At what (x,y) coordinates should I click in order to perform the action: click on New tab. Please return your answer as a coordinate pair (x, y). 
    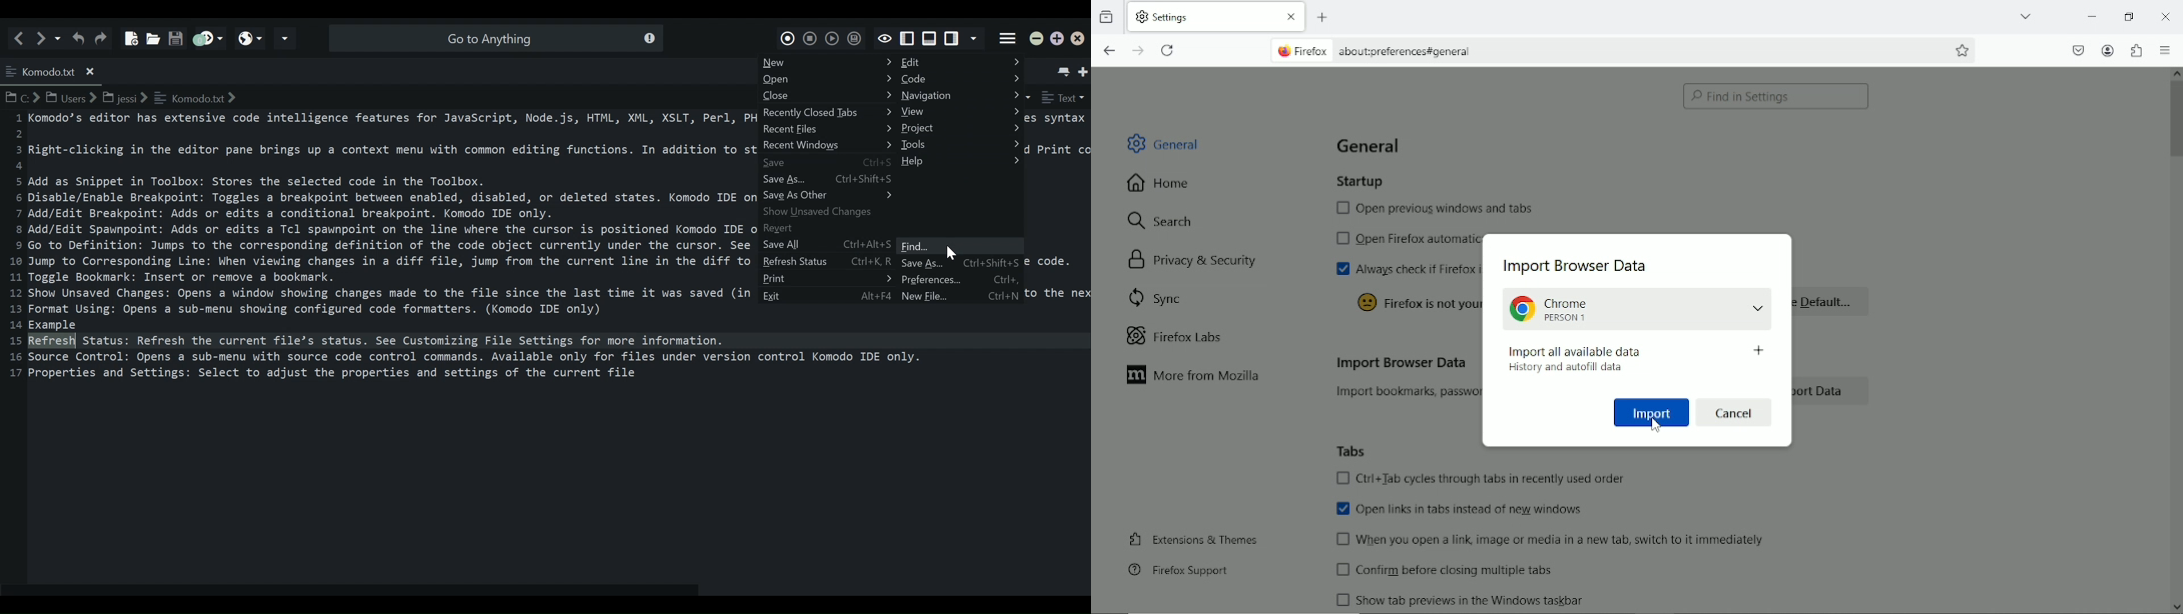
    Looking at the image, I should click on (1323, 18).